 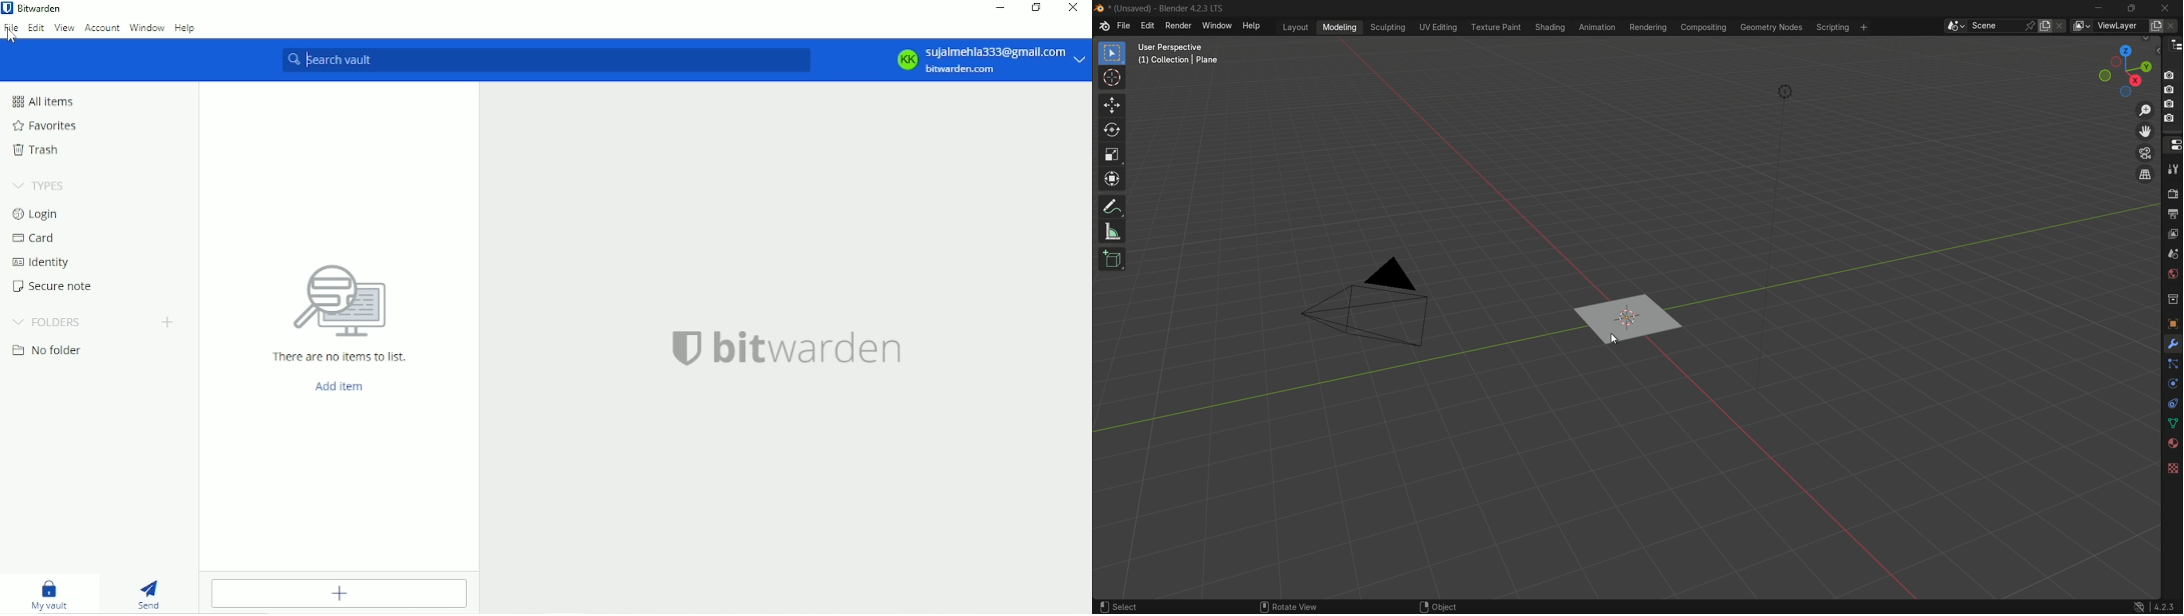 I want to click on There are no items to list, so click(x=340, y=357).